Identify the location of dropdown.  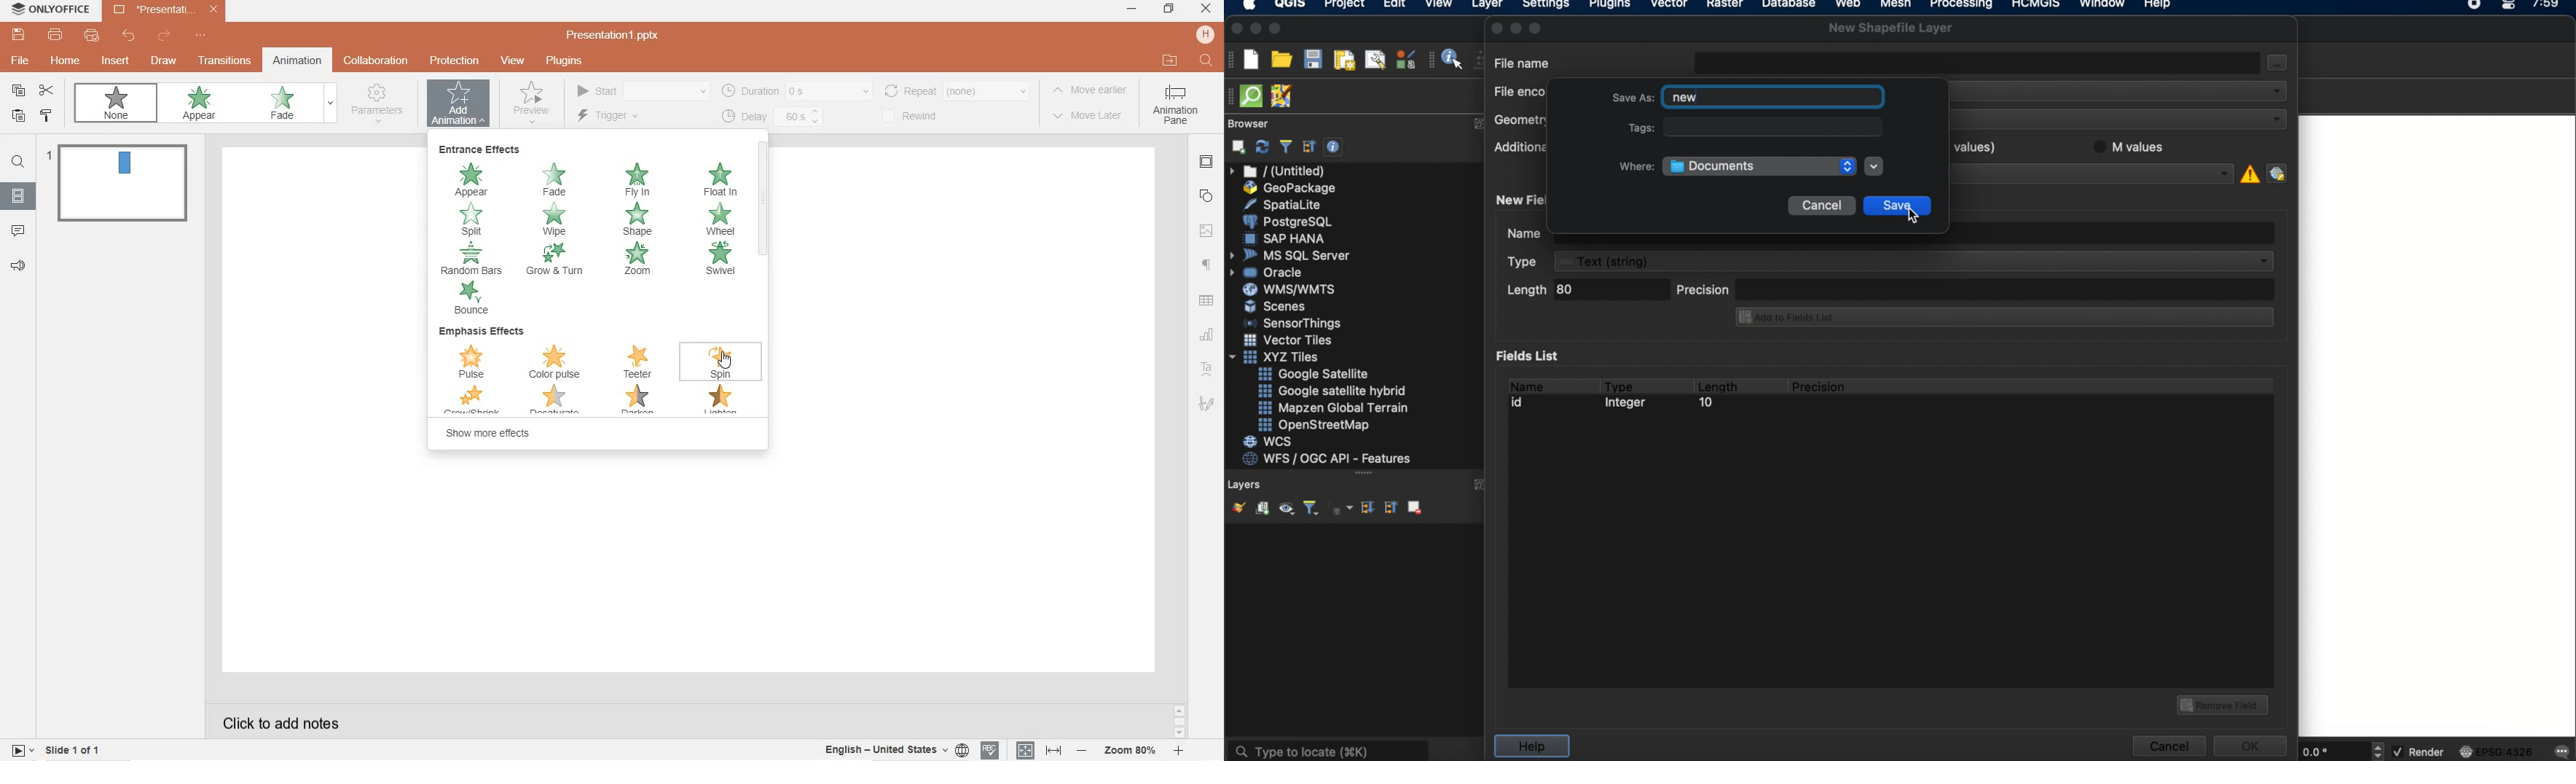
(2275, 119).